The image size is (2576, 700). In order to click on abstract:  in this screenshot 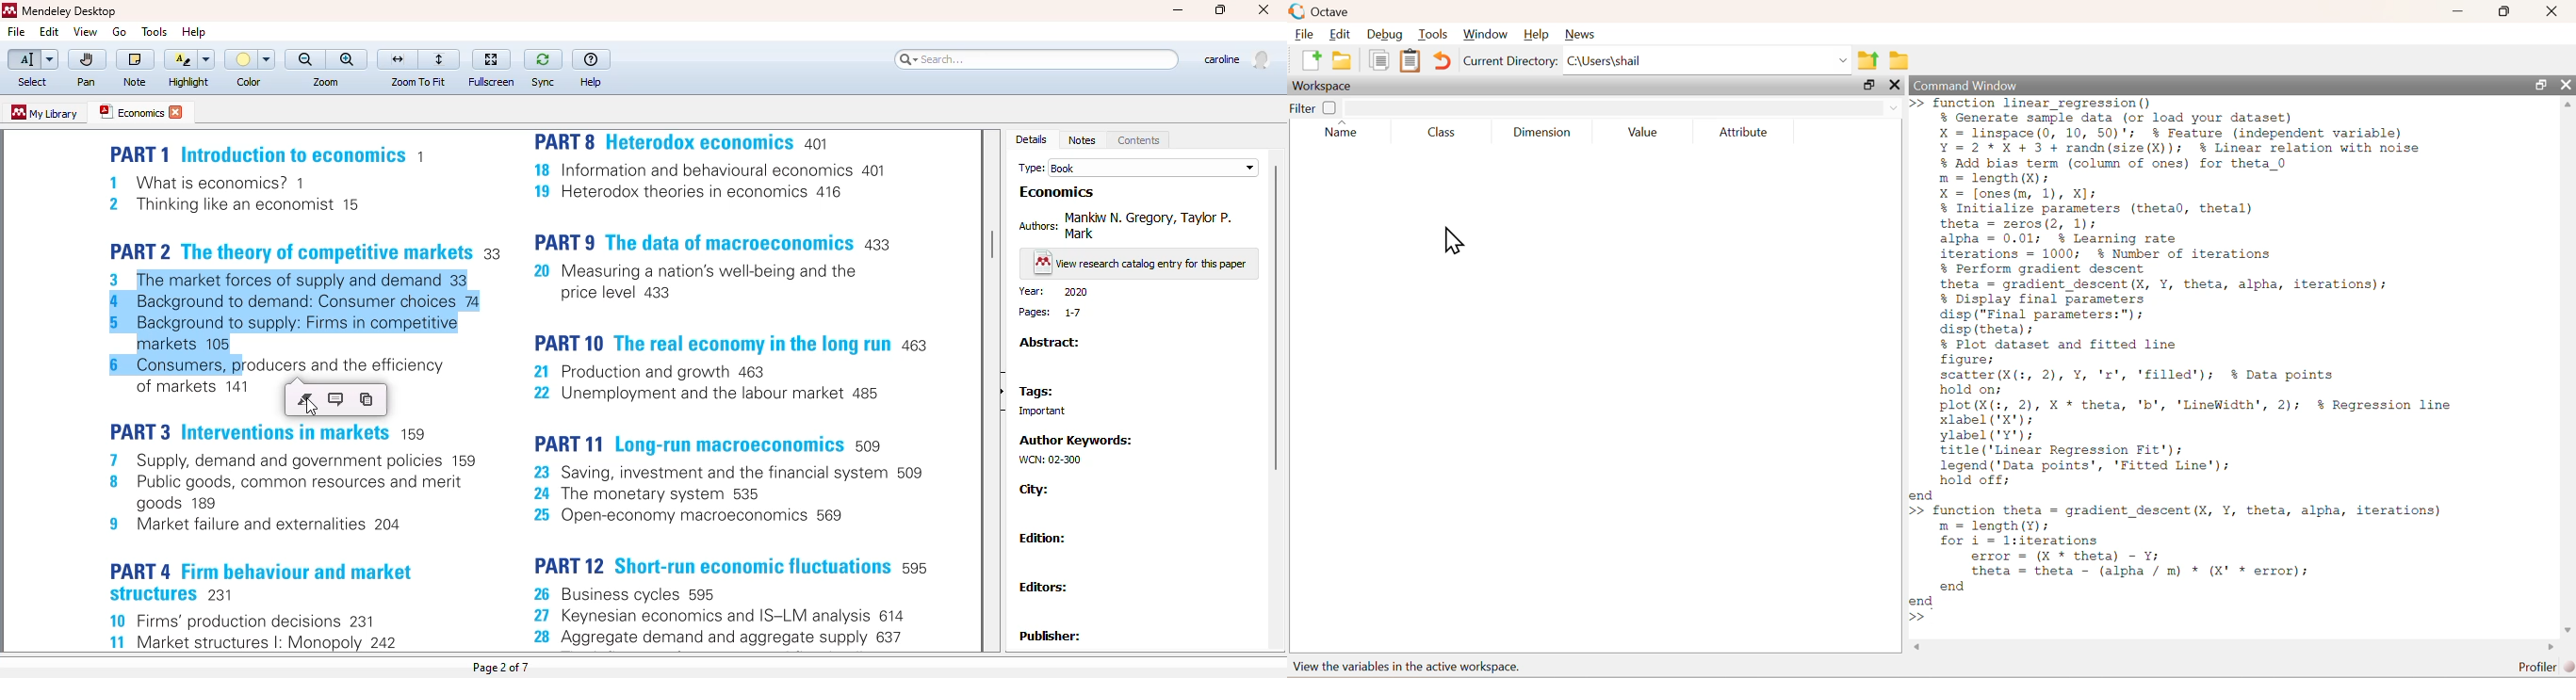, I will do `click(1049, 343)`.